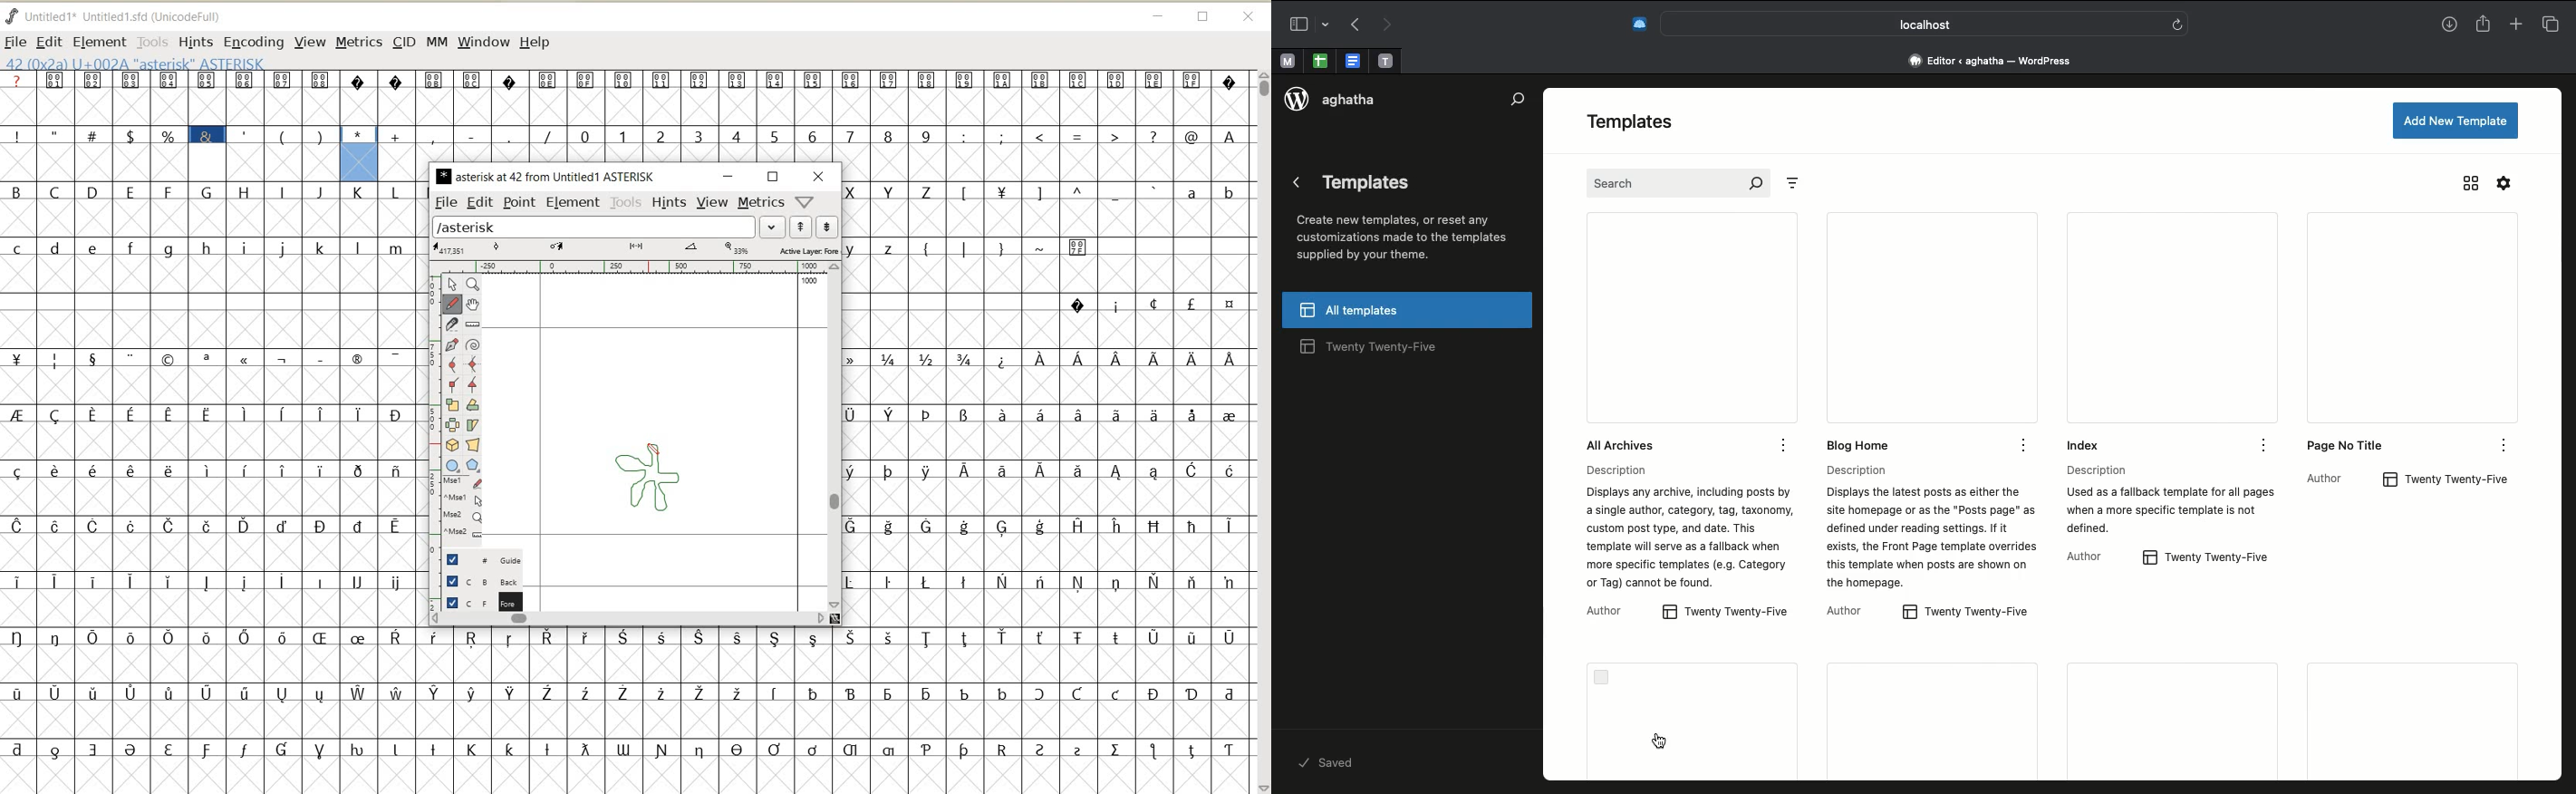  I want to click on Templates, so click(1629, 123).